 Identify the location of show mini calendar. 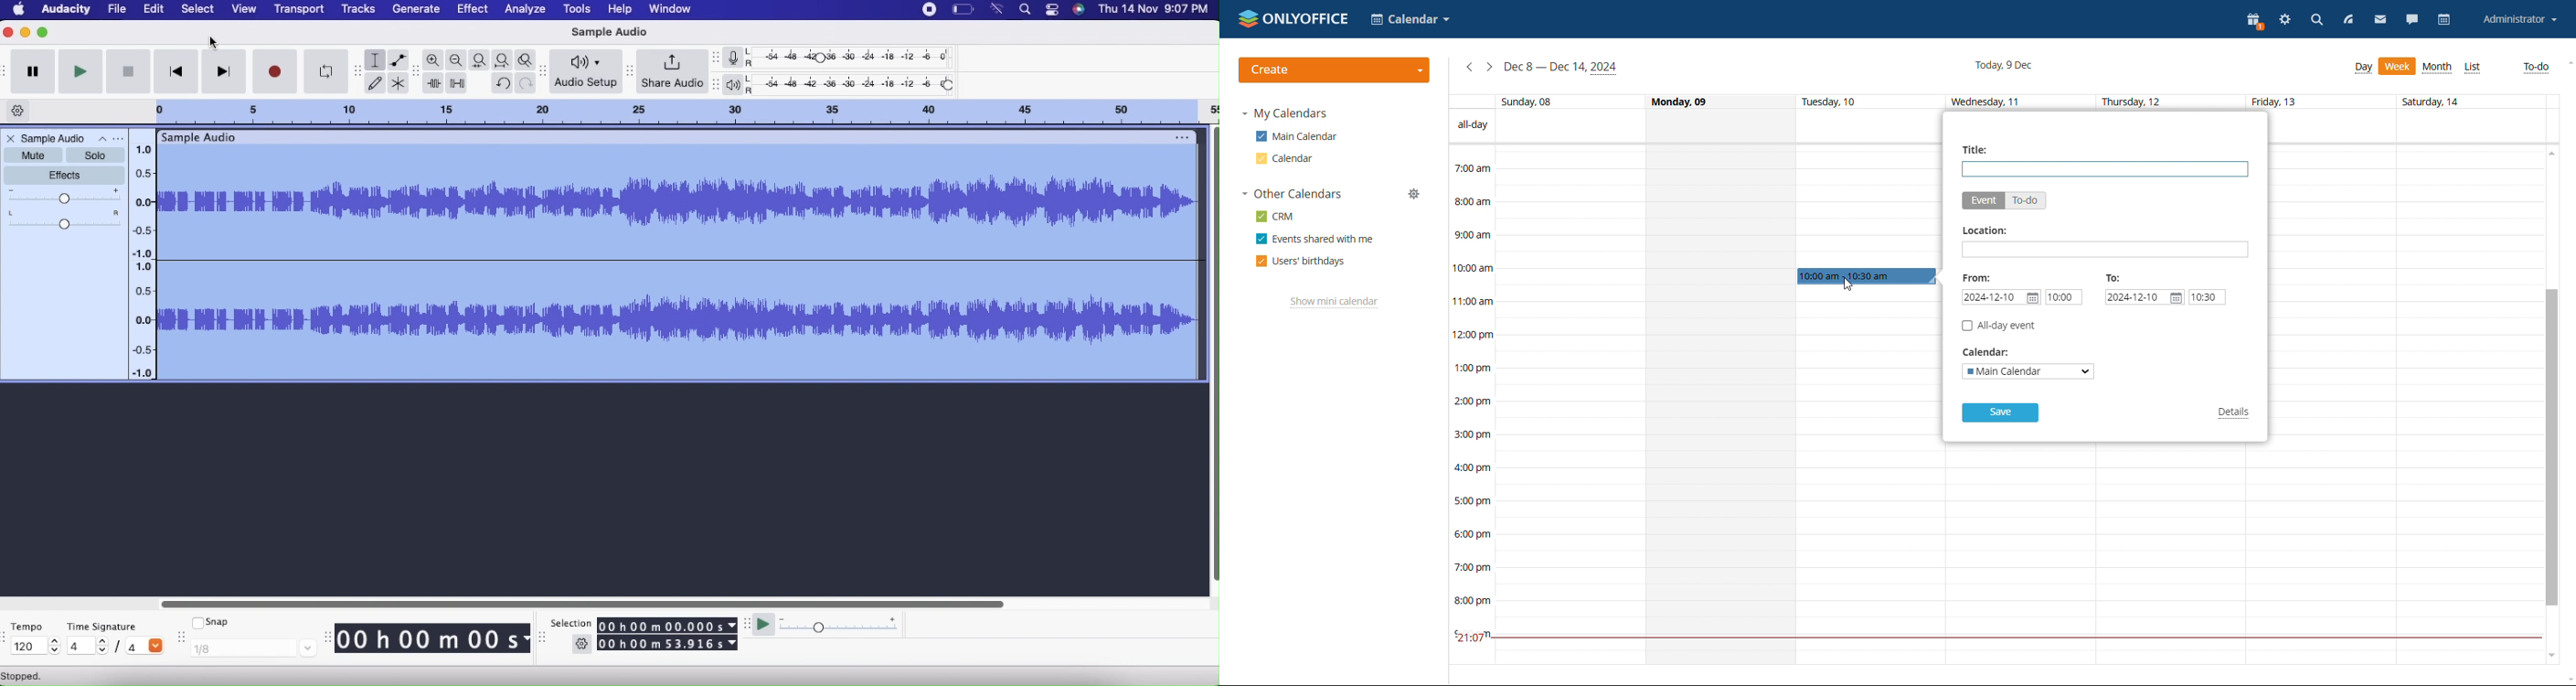
(1334, 303).